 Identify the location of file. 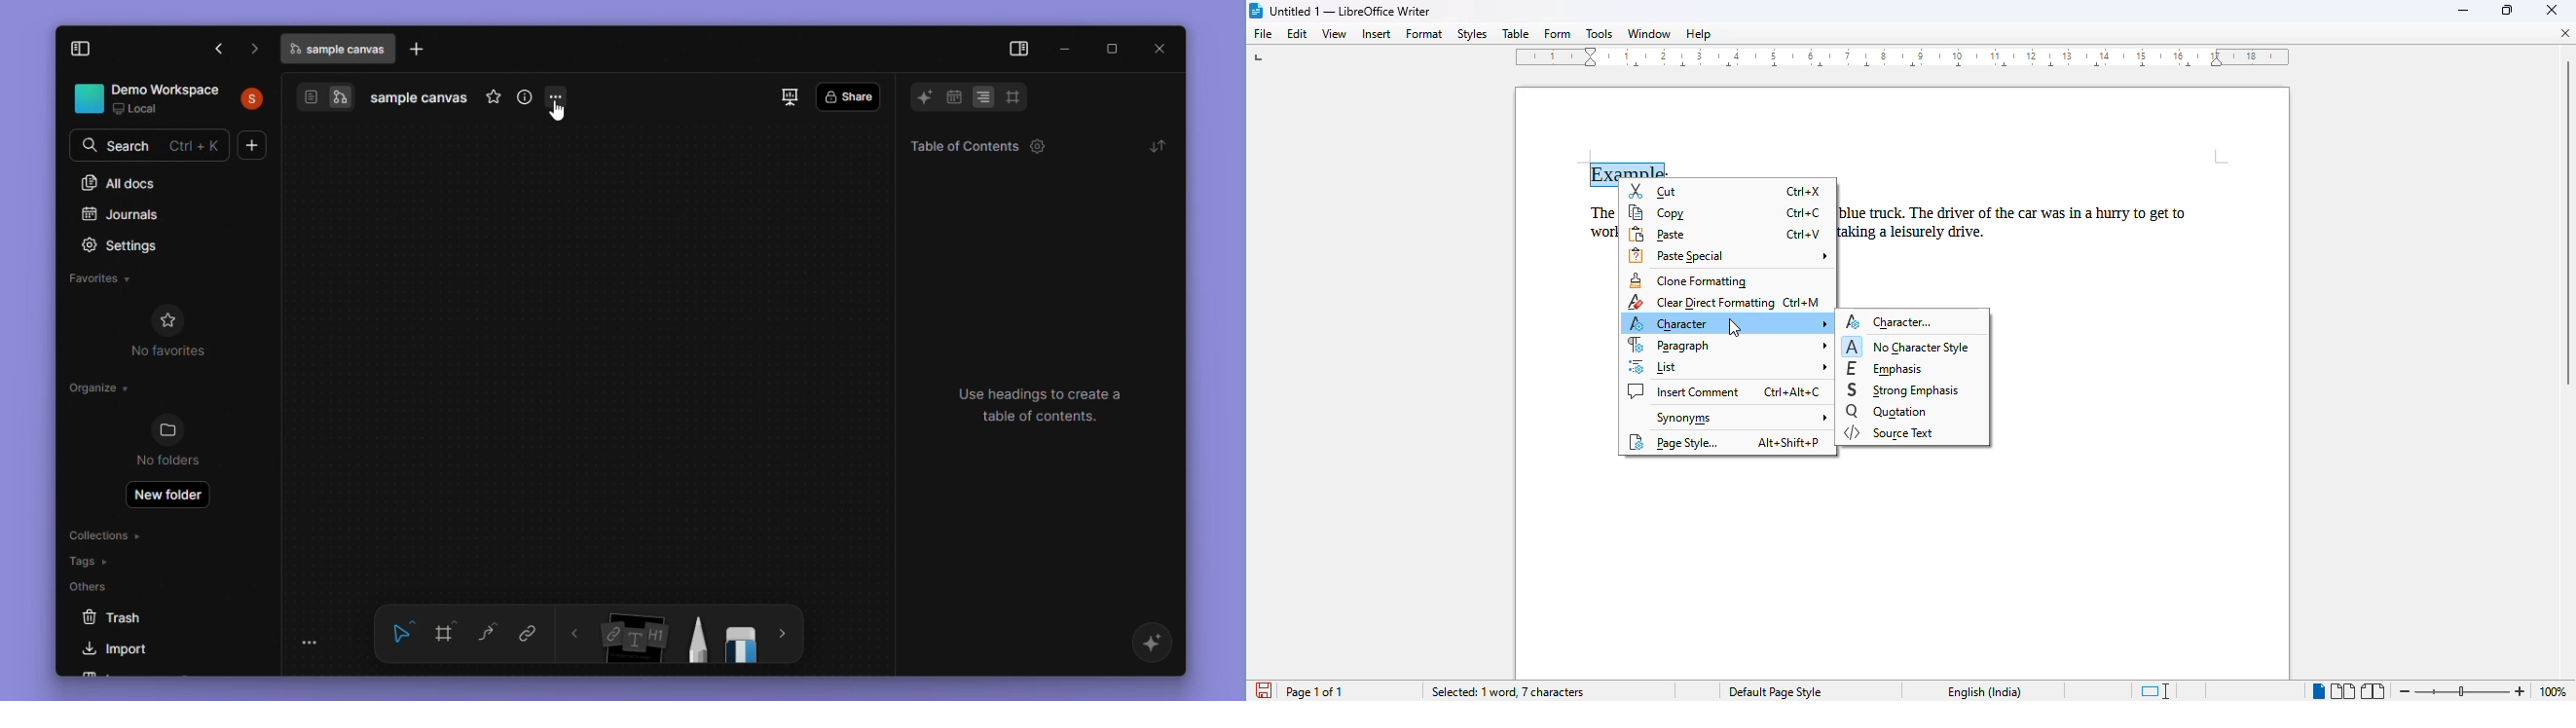
(1264, 34).